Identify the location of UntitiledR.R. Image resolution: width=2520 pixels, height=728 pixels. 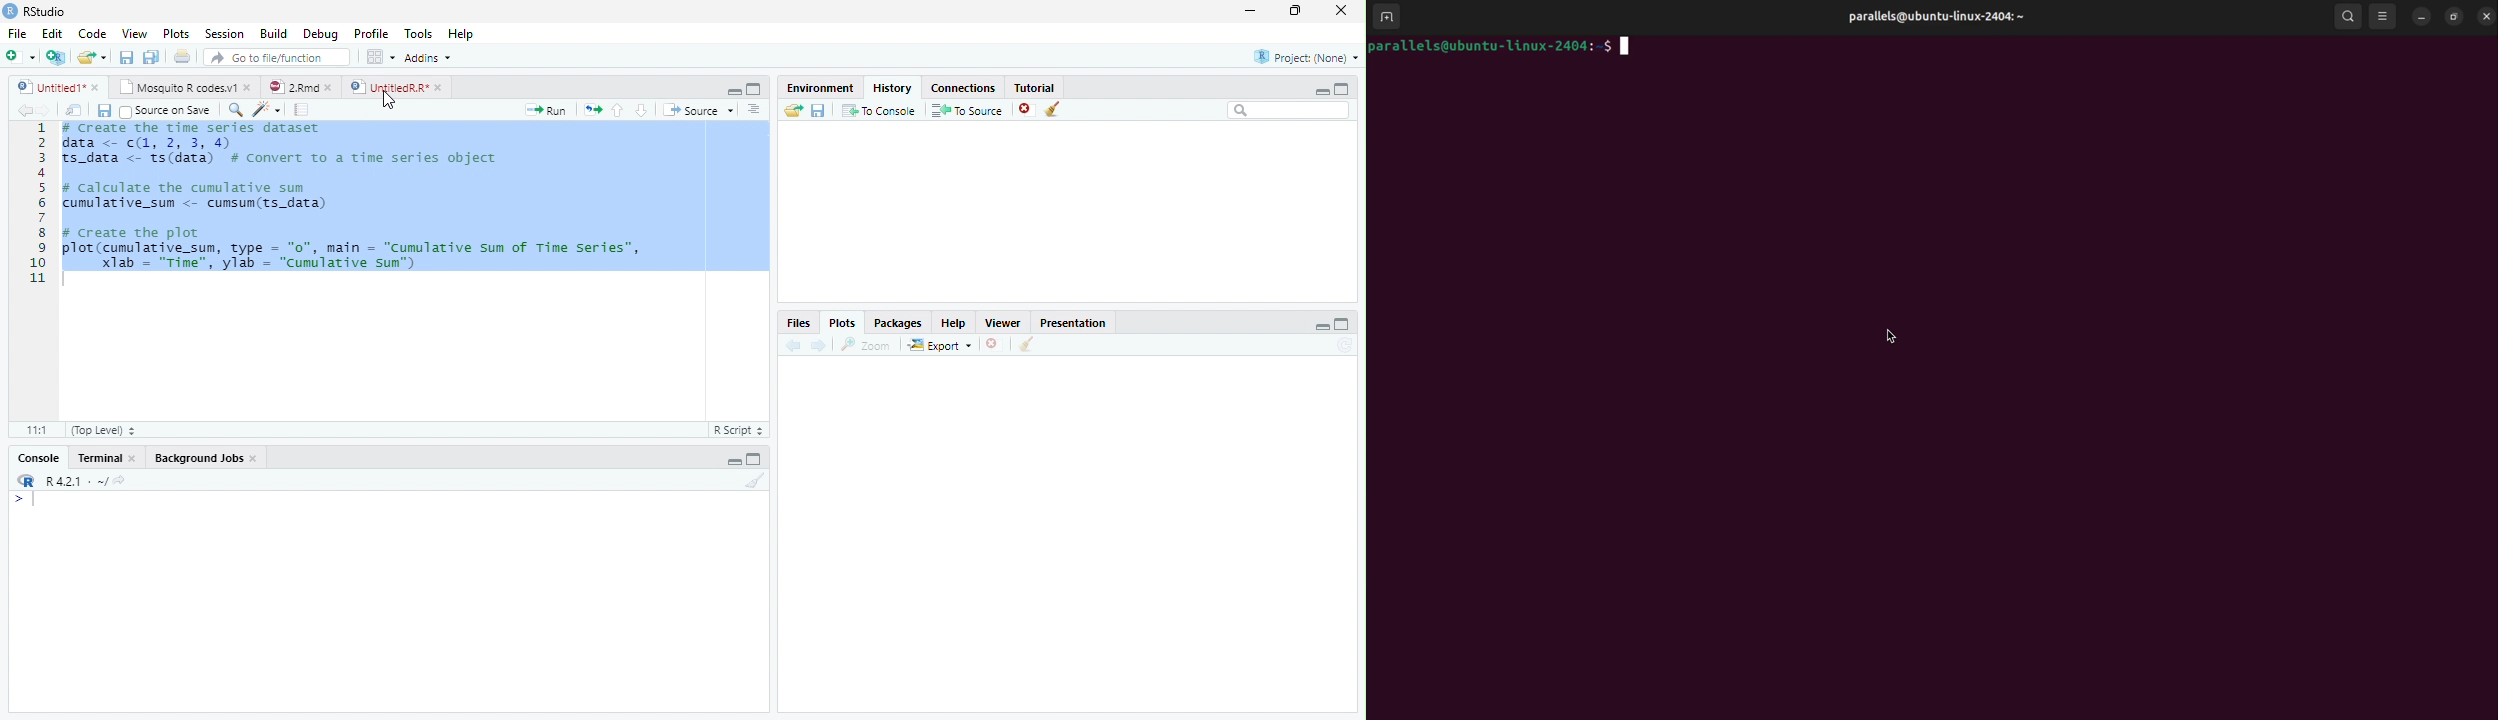
(400, 86).